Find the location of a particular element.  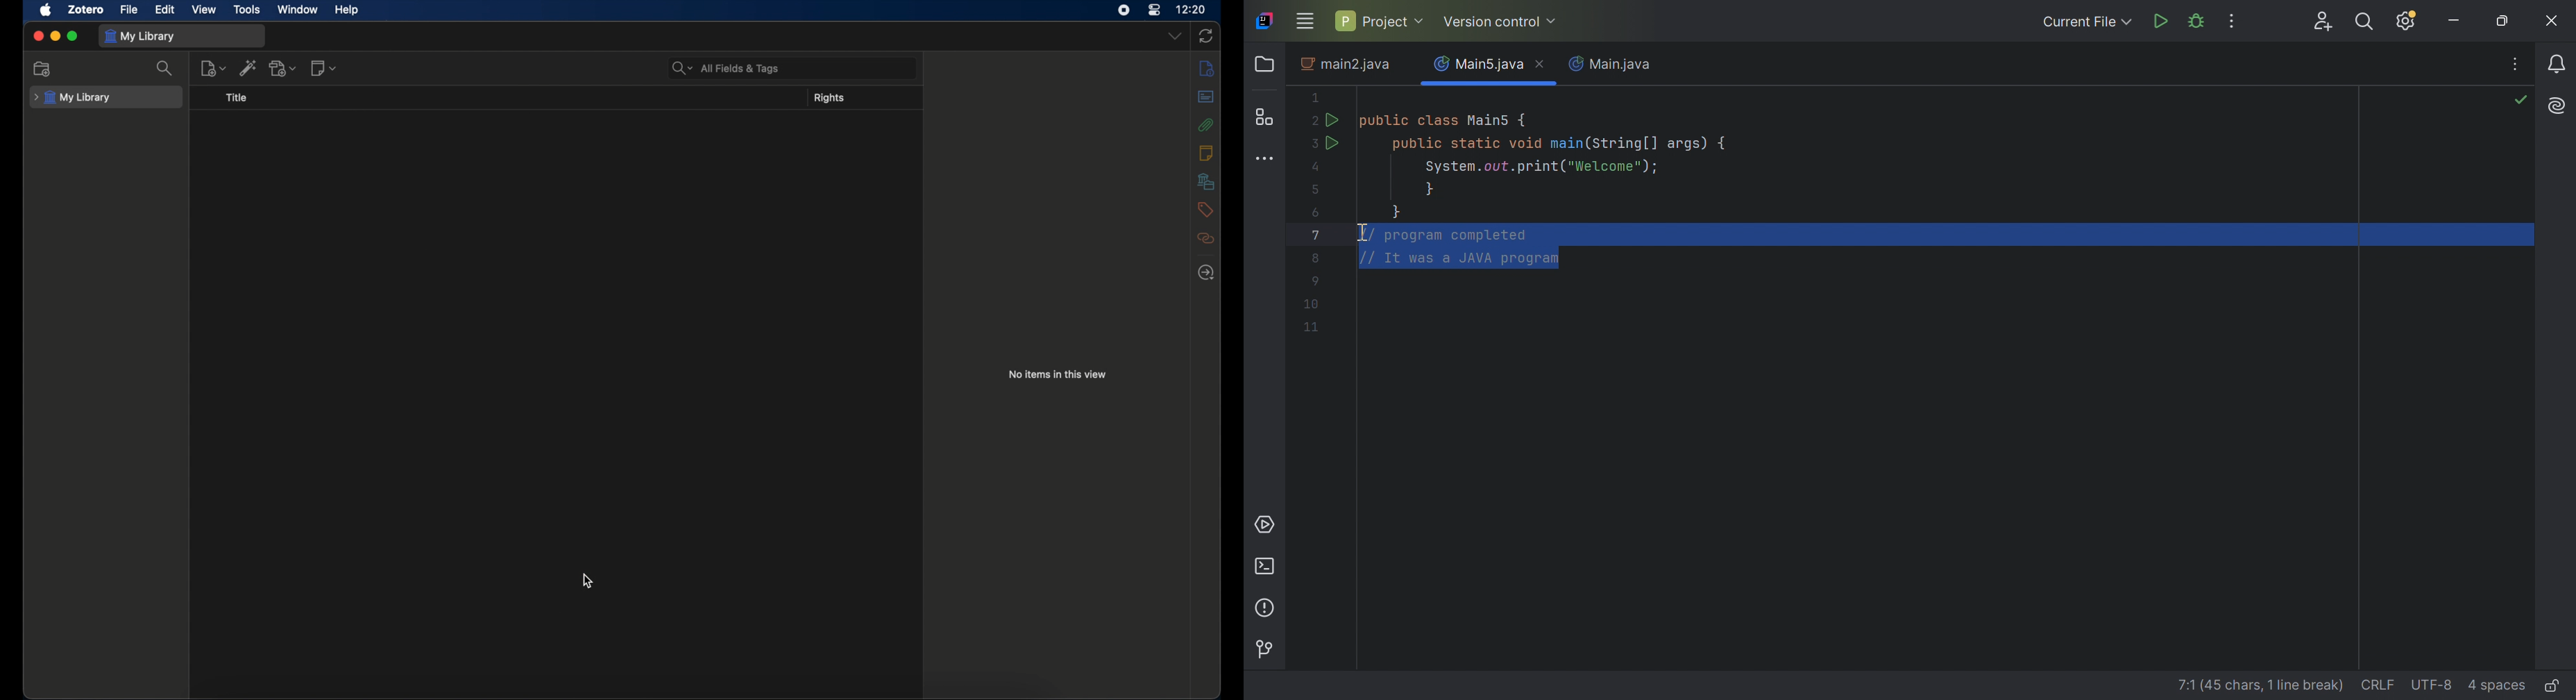

title is located at coordinates (236, 97).